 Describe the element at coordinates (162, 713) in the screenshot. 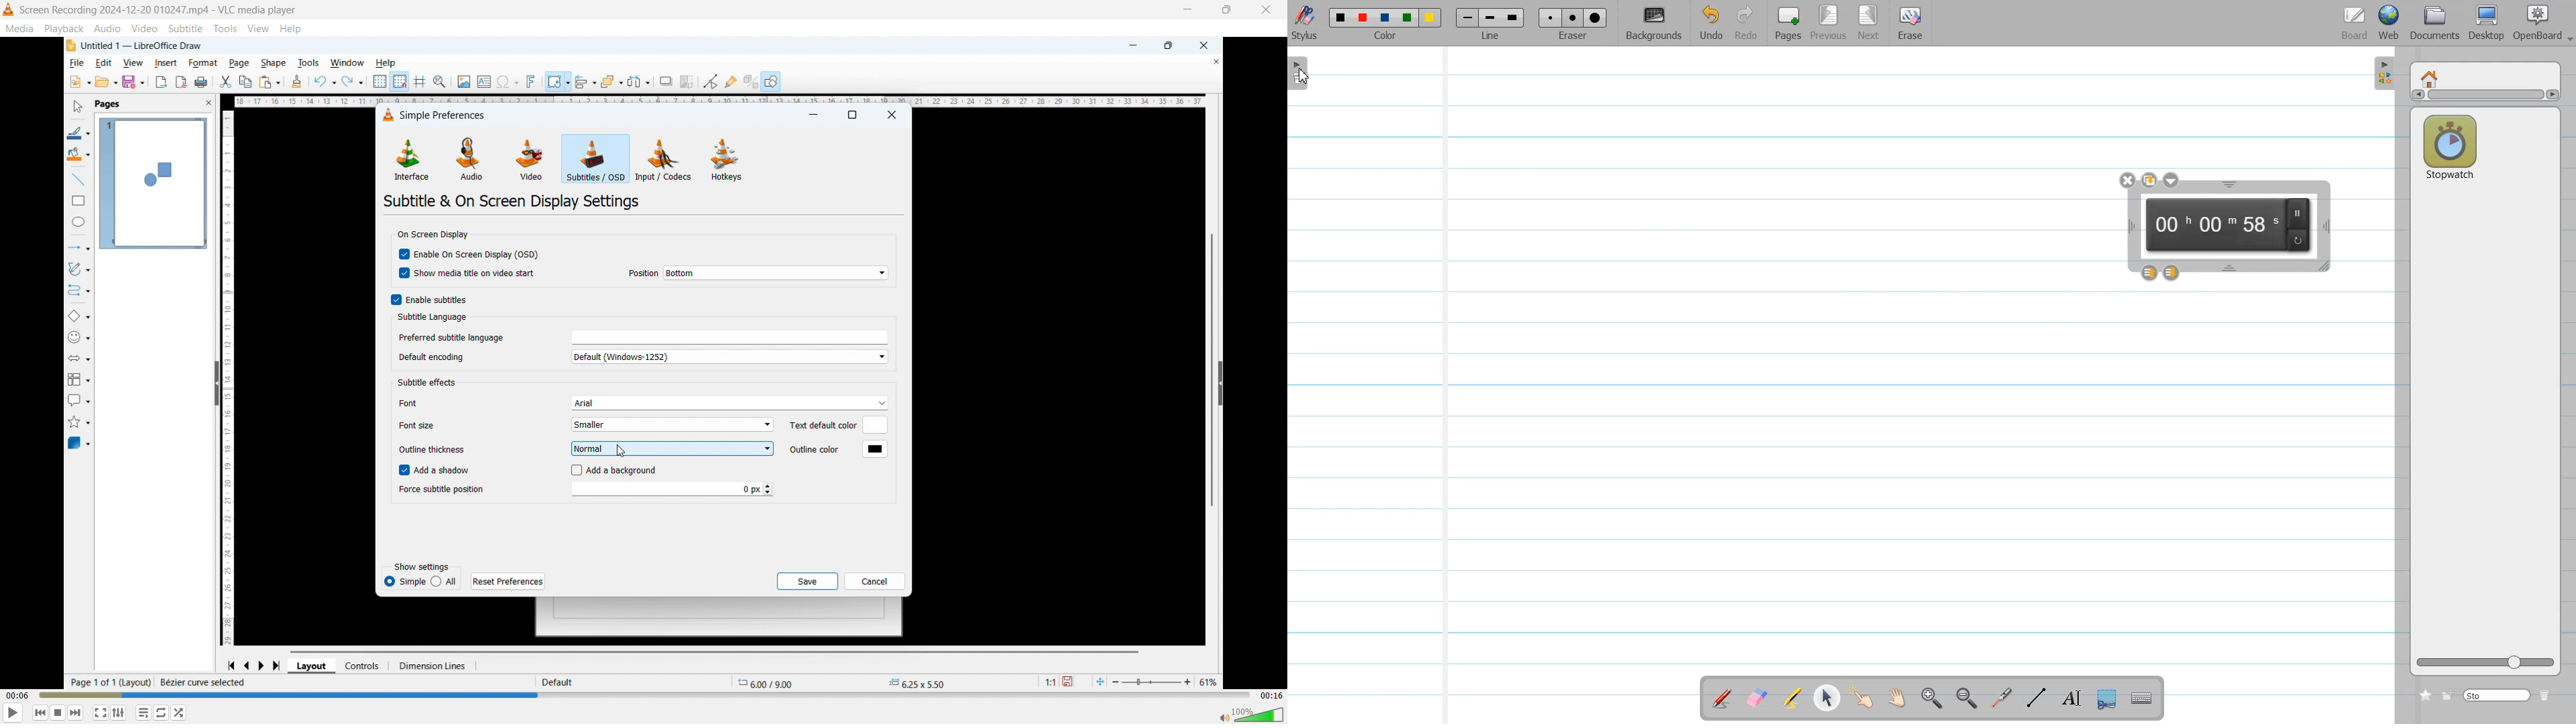

I see `Show advanced settings ` at that location.